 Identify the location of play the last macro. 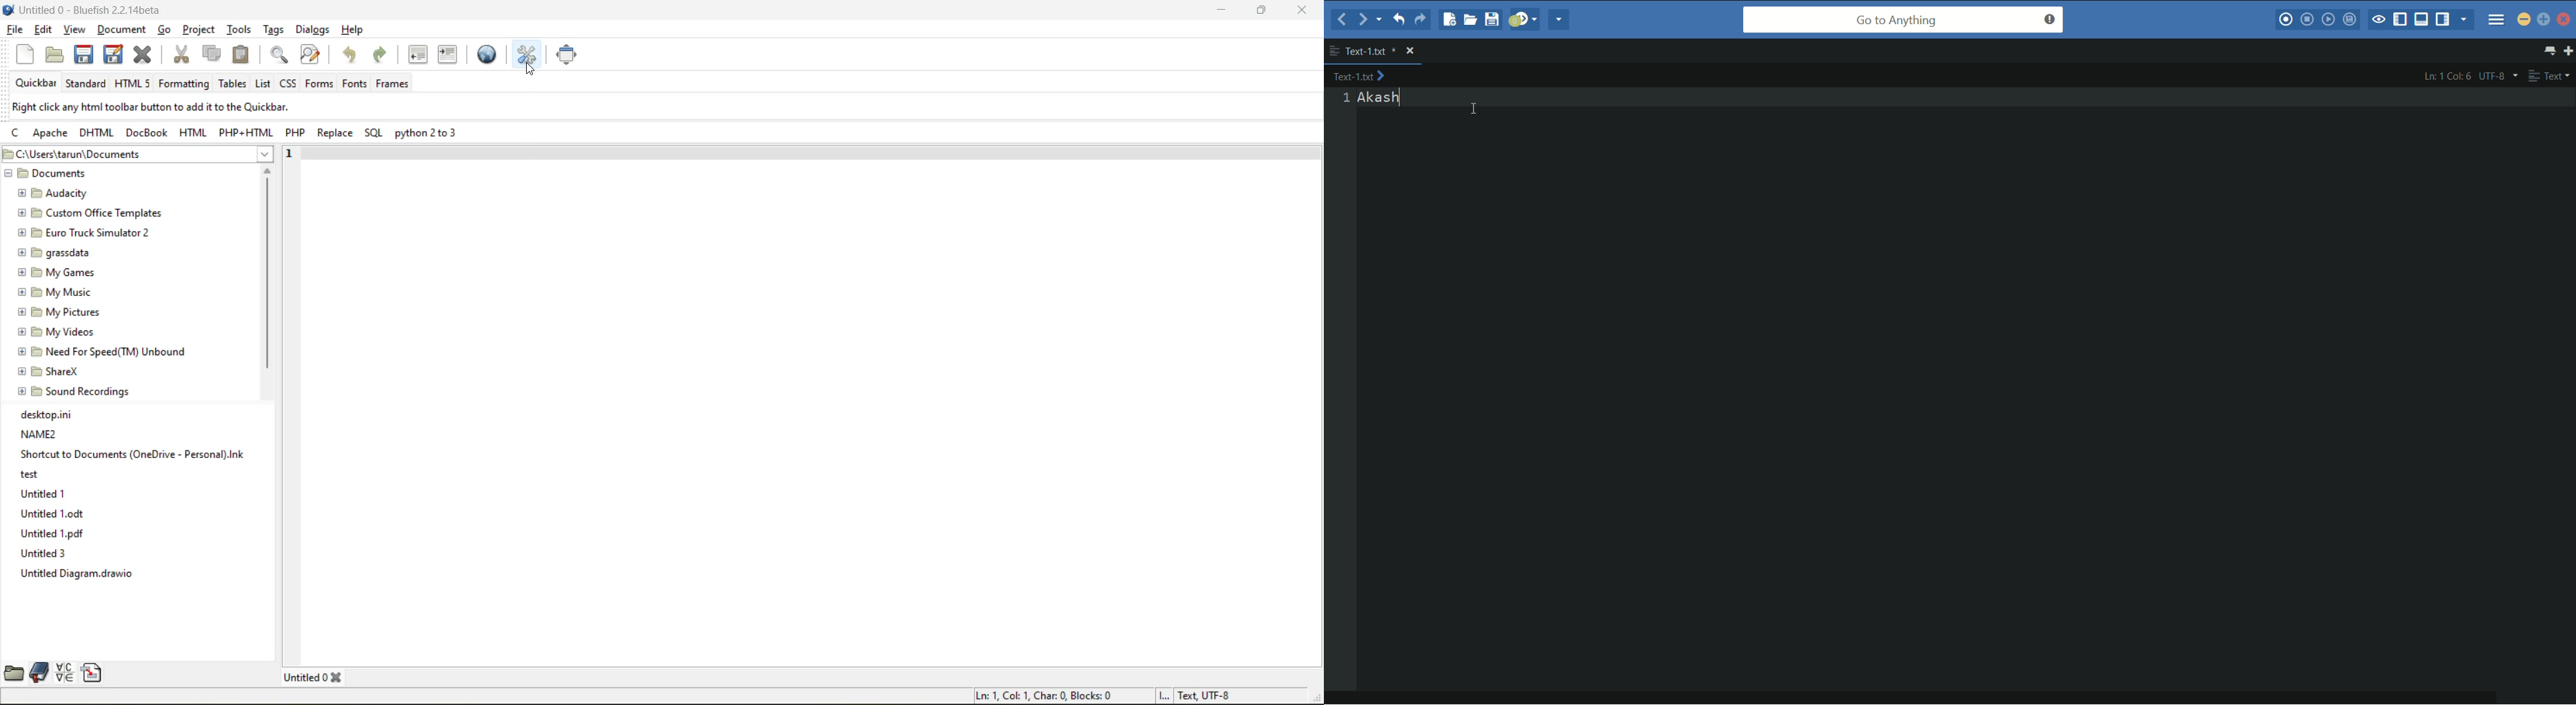
(2328, 18).